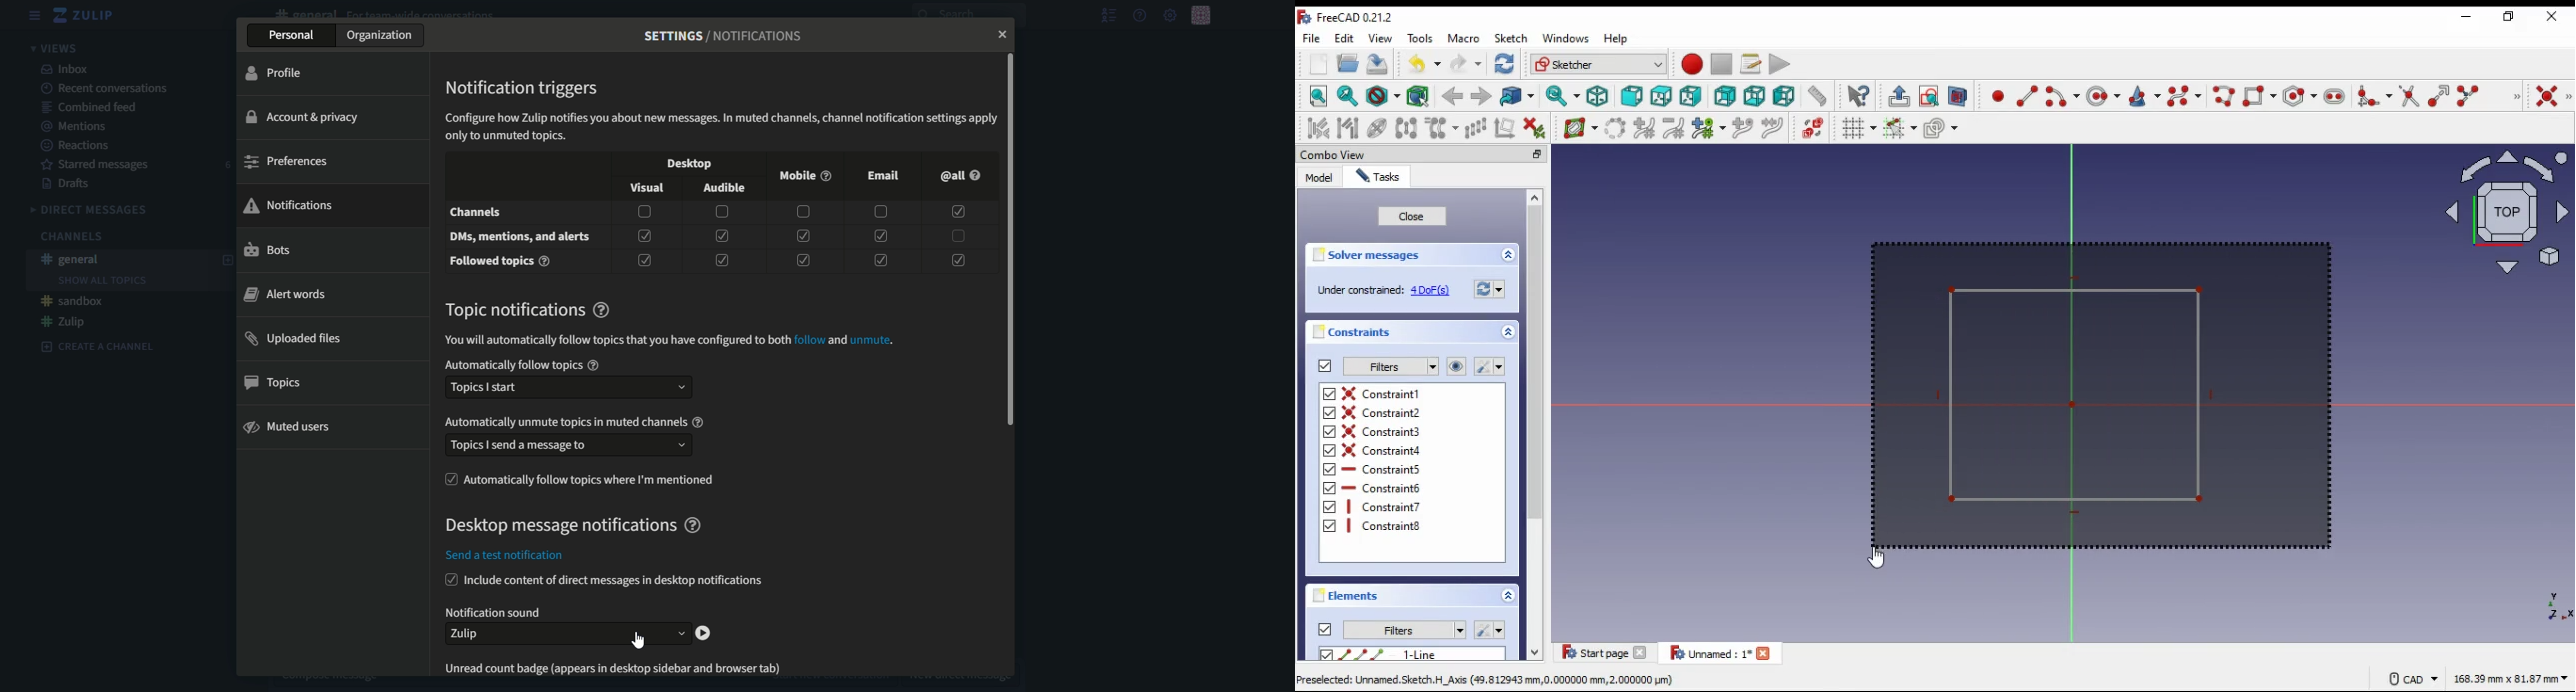 This screenshot has height=700, width=2576. What do you see at coordinates (1386, 449) in the screenshot?
I see `on/off constraint 4` at bounding box center [1386, 449].